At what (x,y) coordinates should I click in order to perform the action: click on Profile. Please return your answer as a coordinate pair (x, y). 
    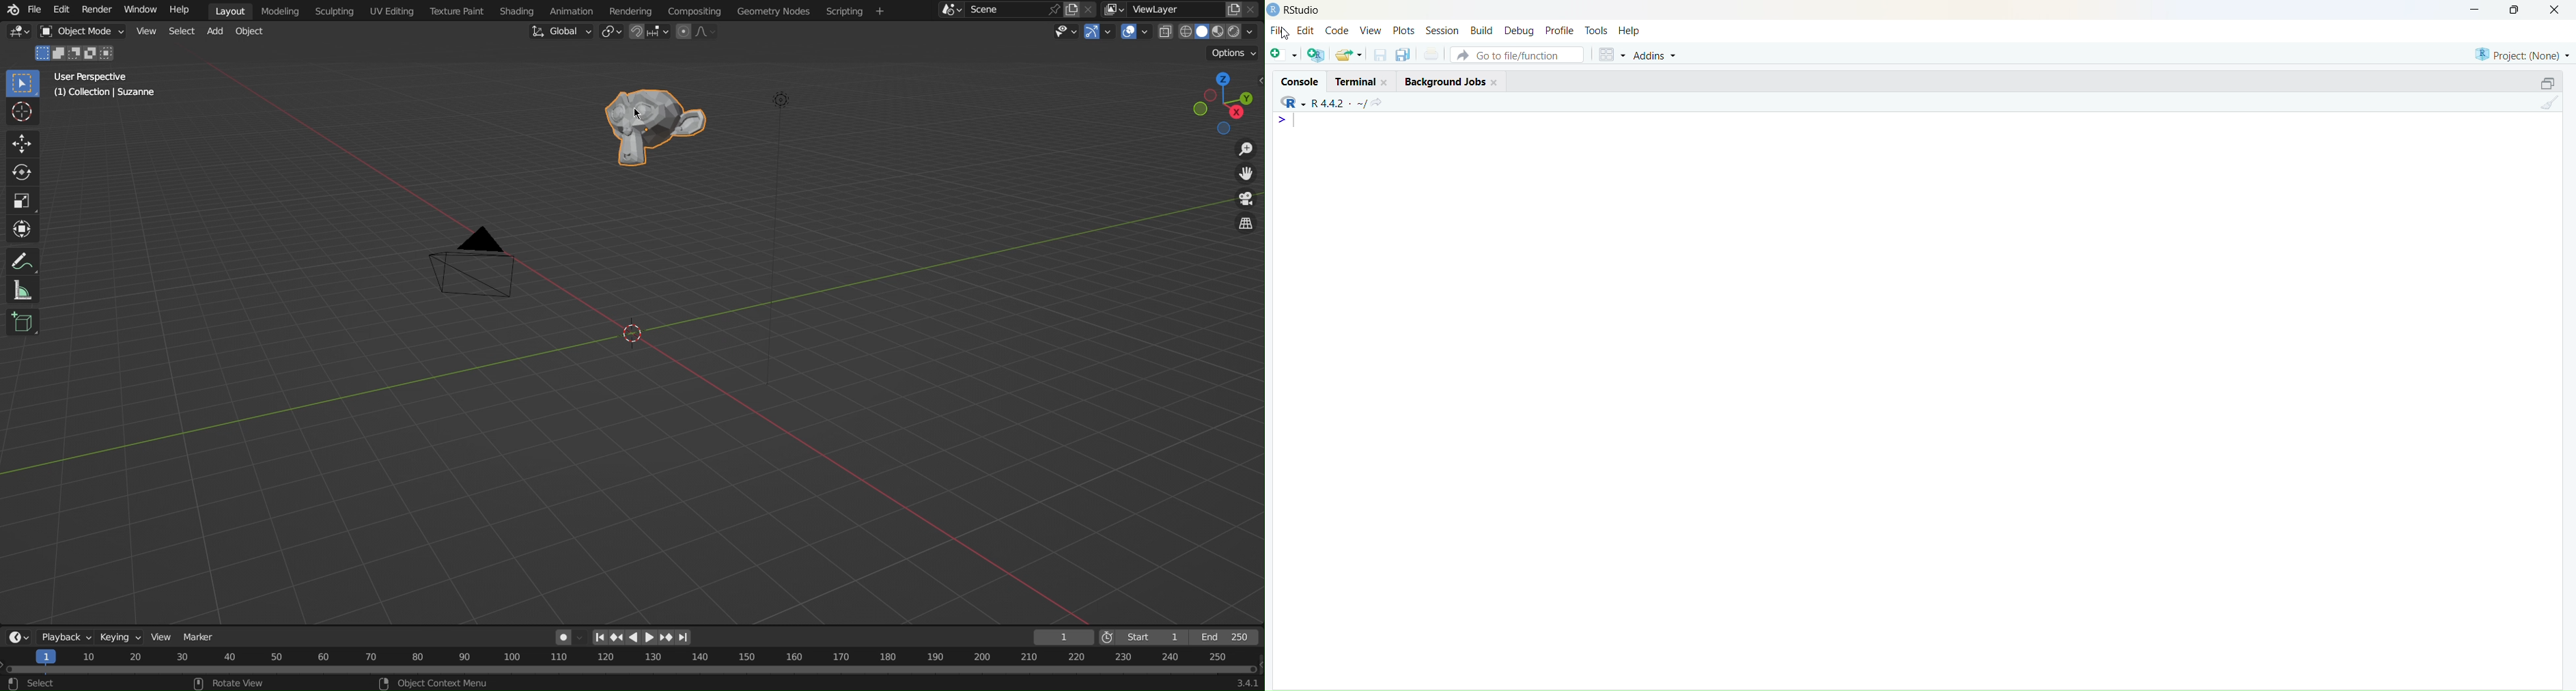
    Looking at the image, I should click on (1559, 30).